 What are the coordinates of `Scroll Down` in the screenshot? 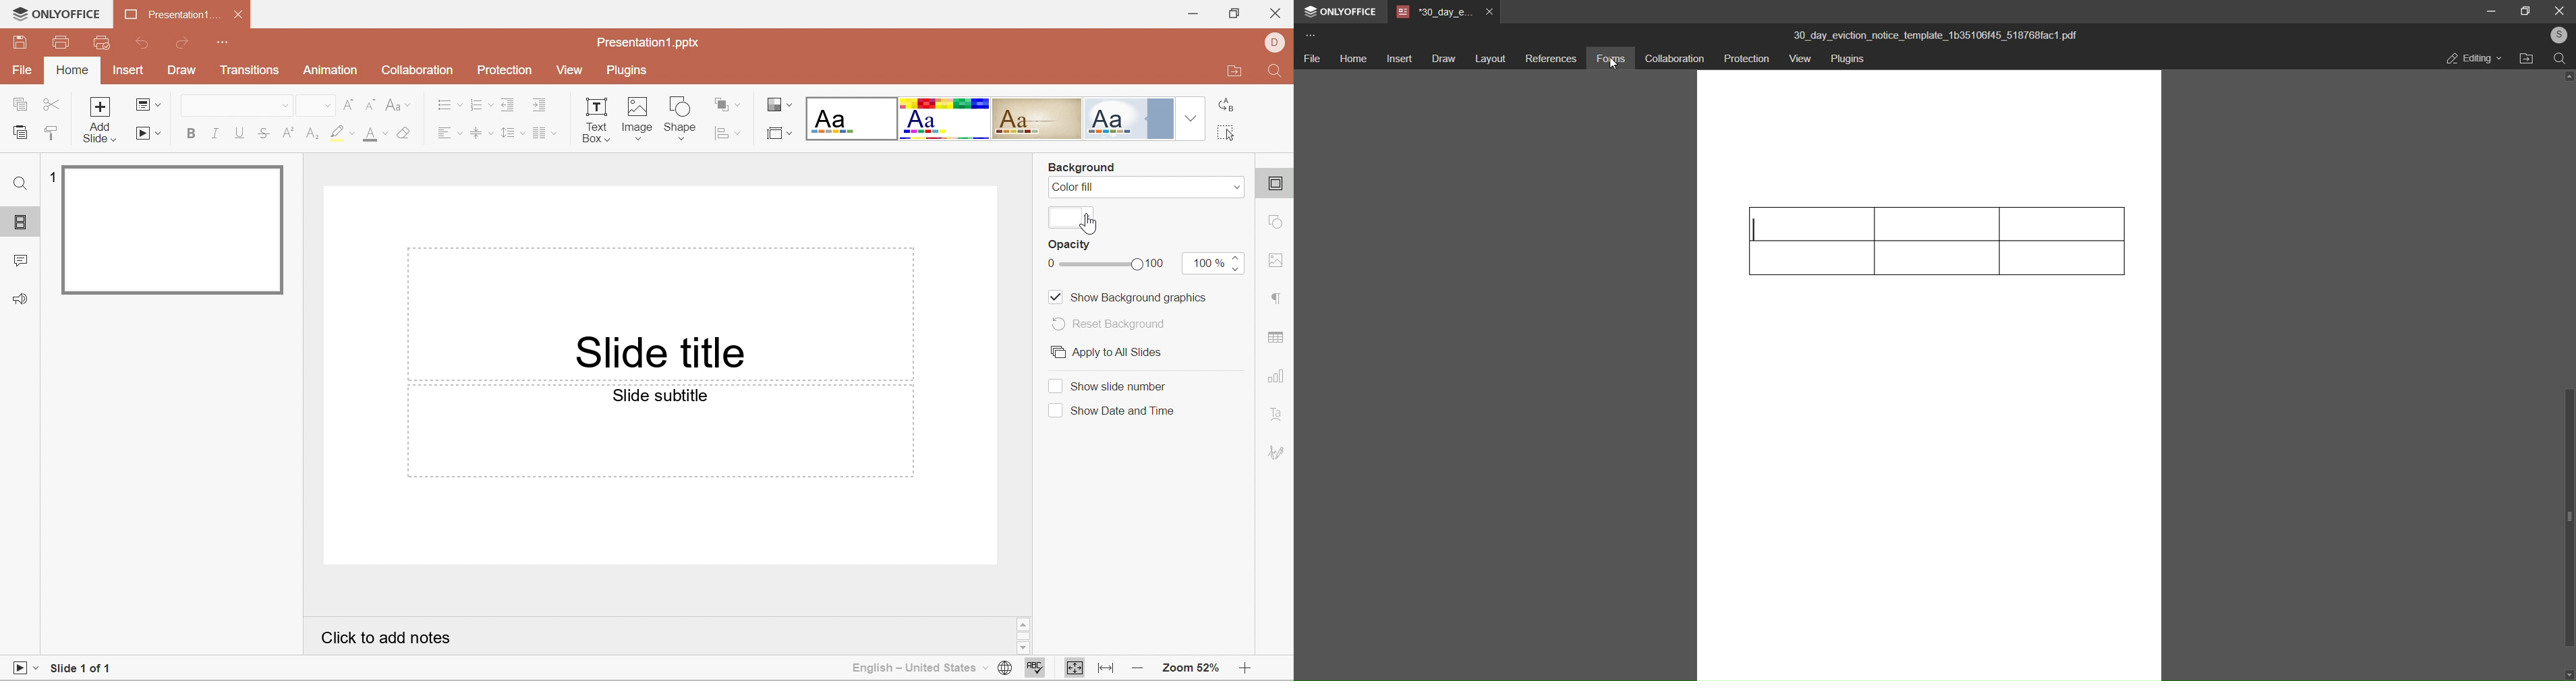 It's located at (1244, 650).